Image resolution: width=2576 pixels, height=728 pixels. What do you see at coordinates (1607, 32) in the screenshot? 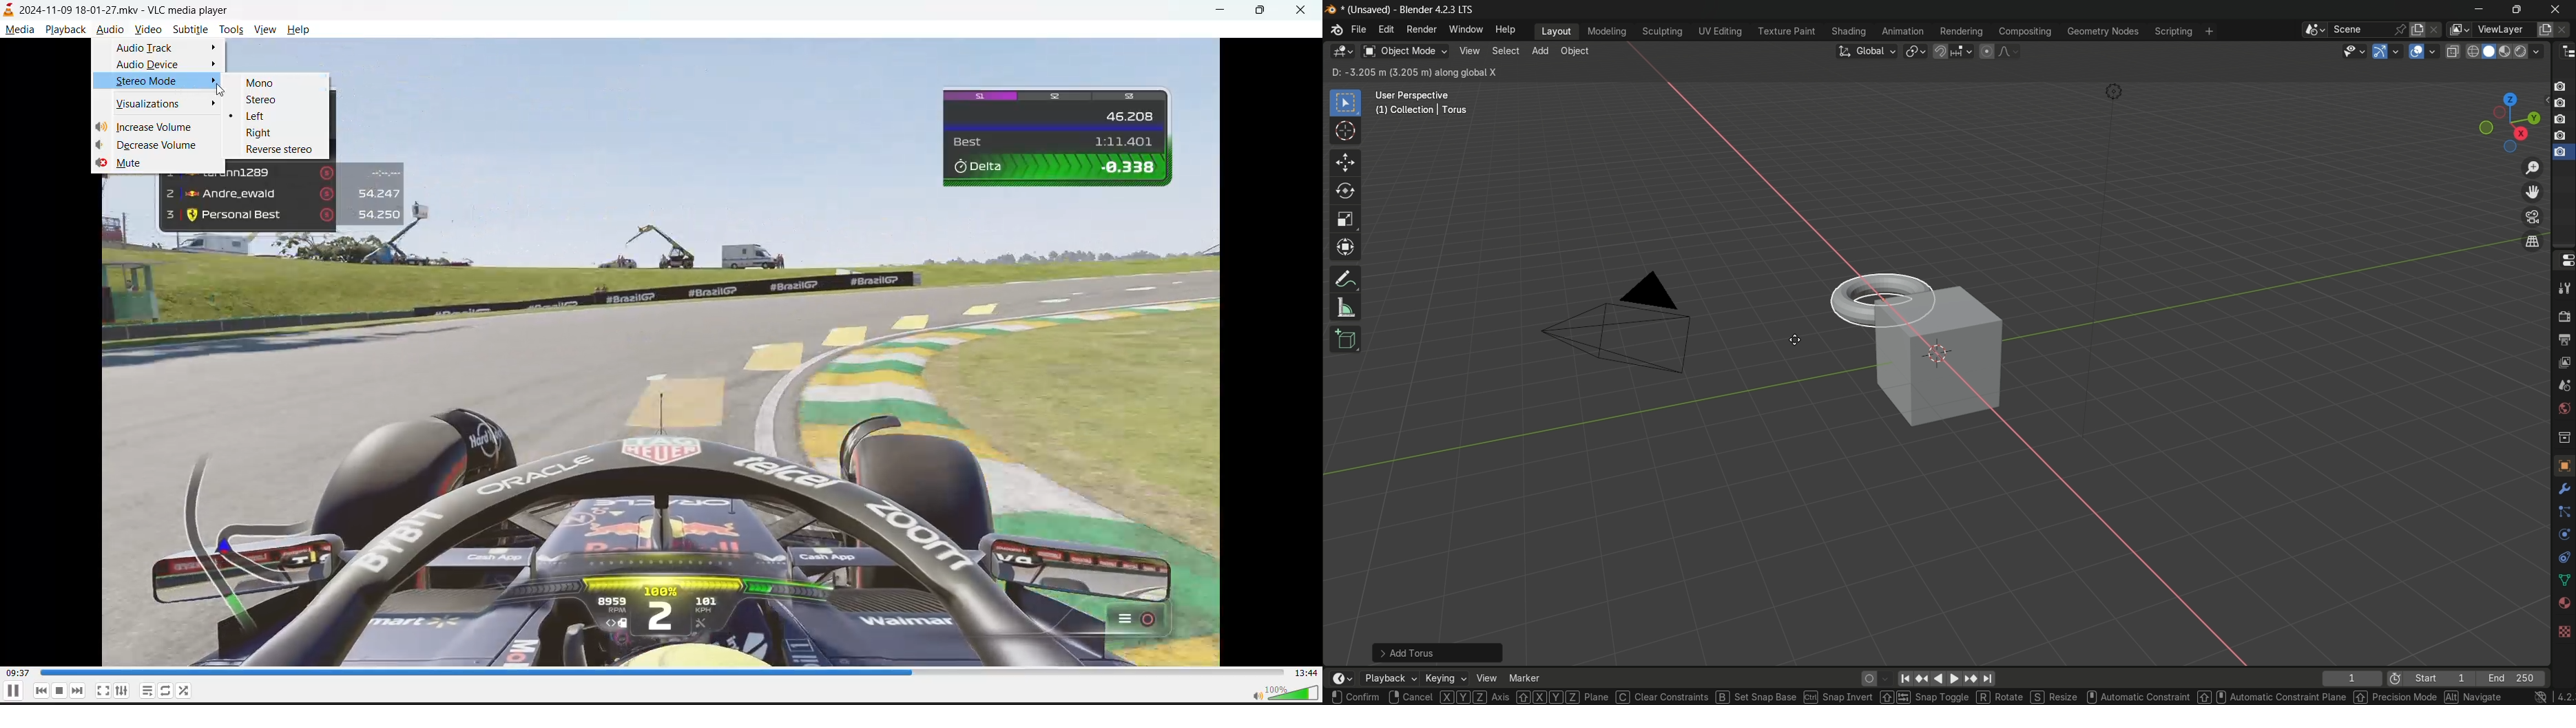
I see `modeling` at bounding box center [1607, 32].